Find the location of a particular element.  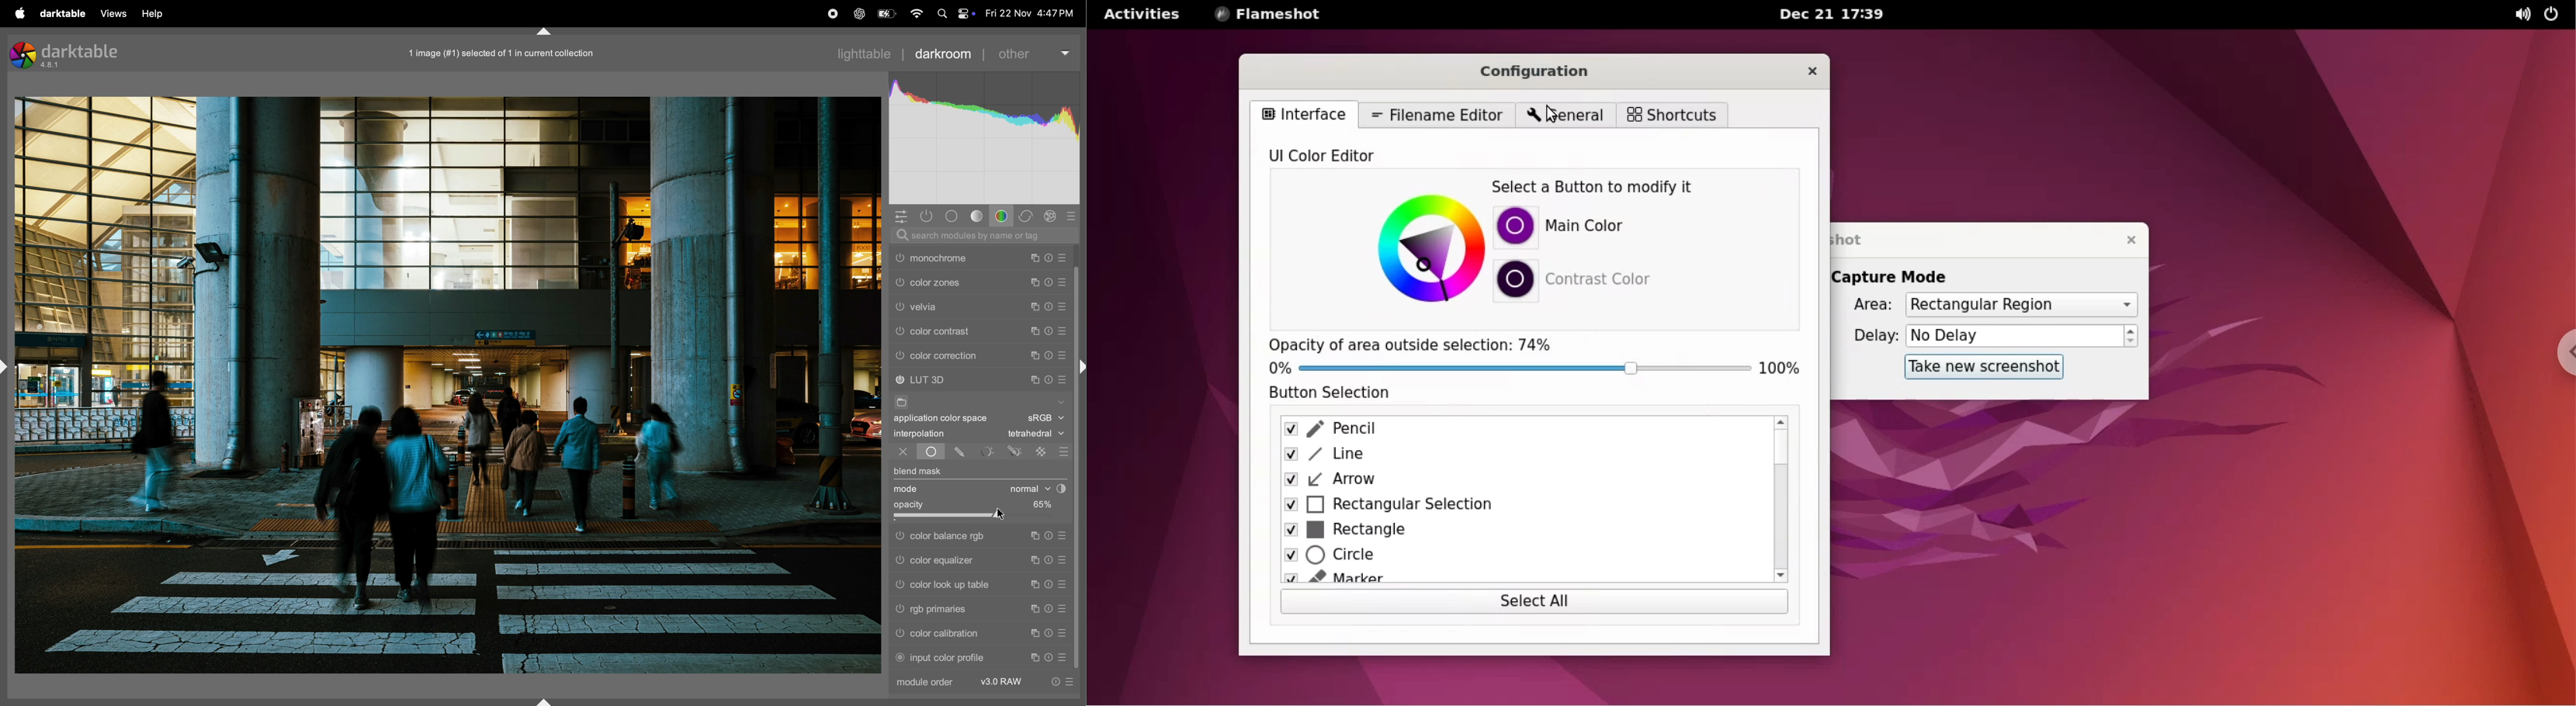

sRgb is located at coordinates (1046, 418).